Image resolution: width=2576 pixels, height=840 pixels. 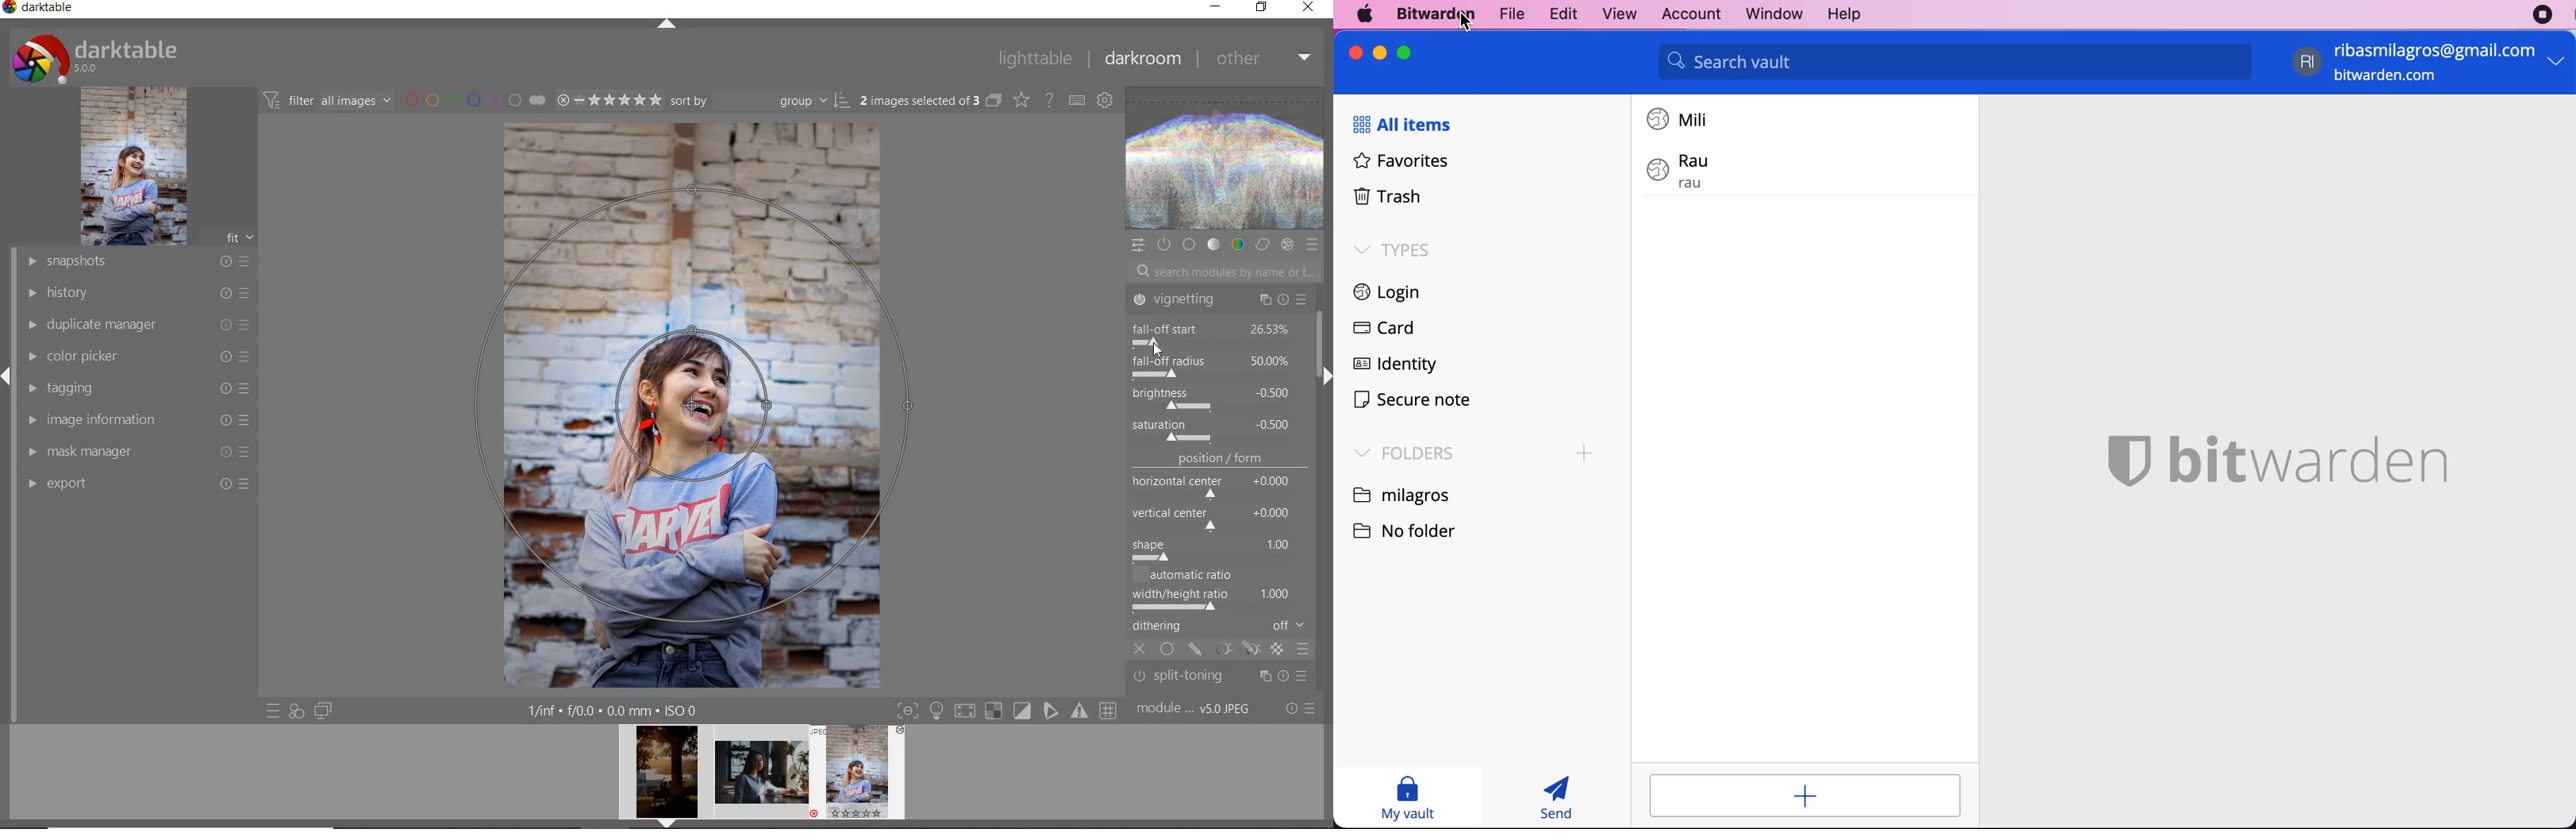 I want to click on file, so click(x=1509, y=13).